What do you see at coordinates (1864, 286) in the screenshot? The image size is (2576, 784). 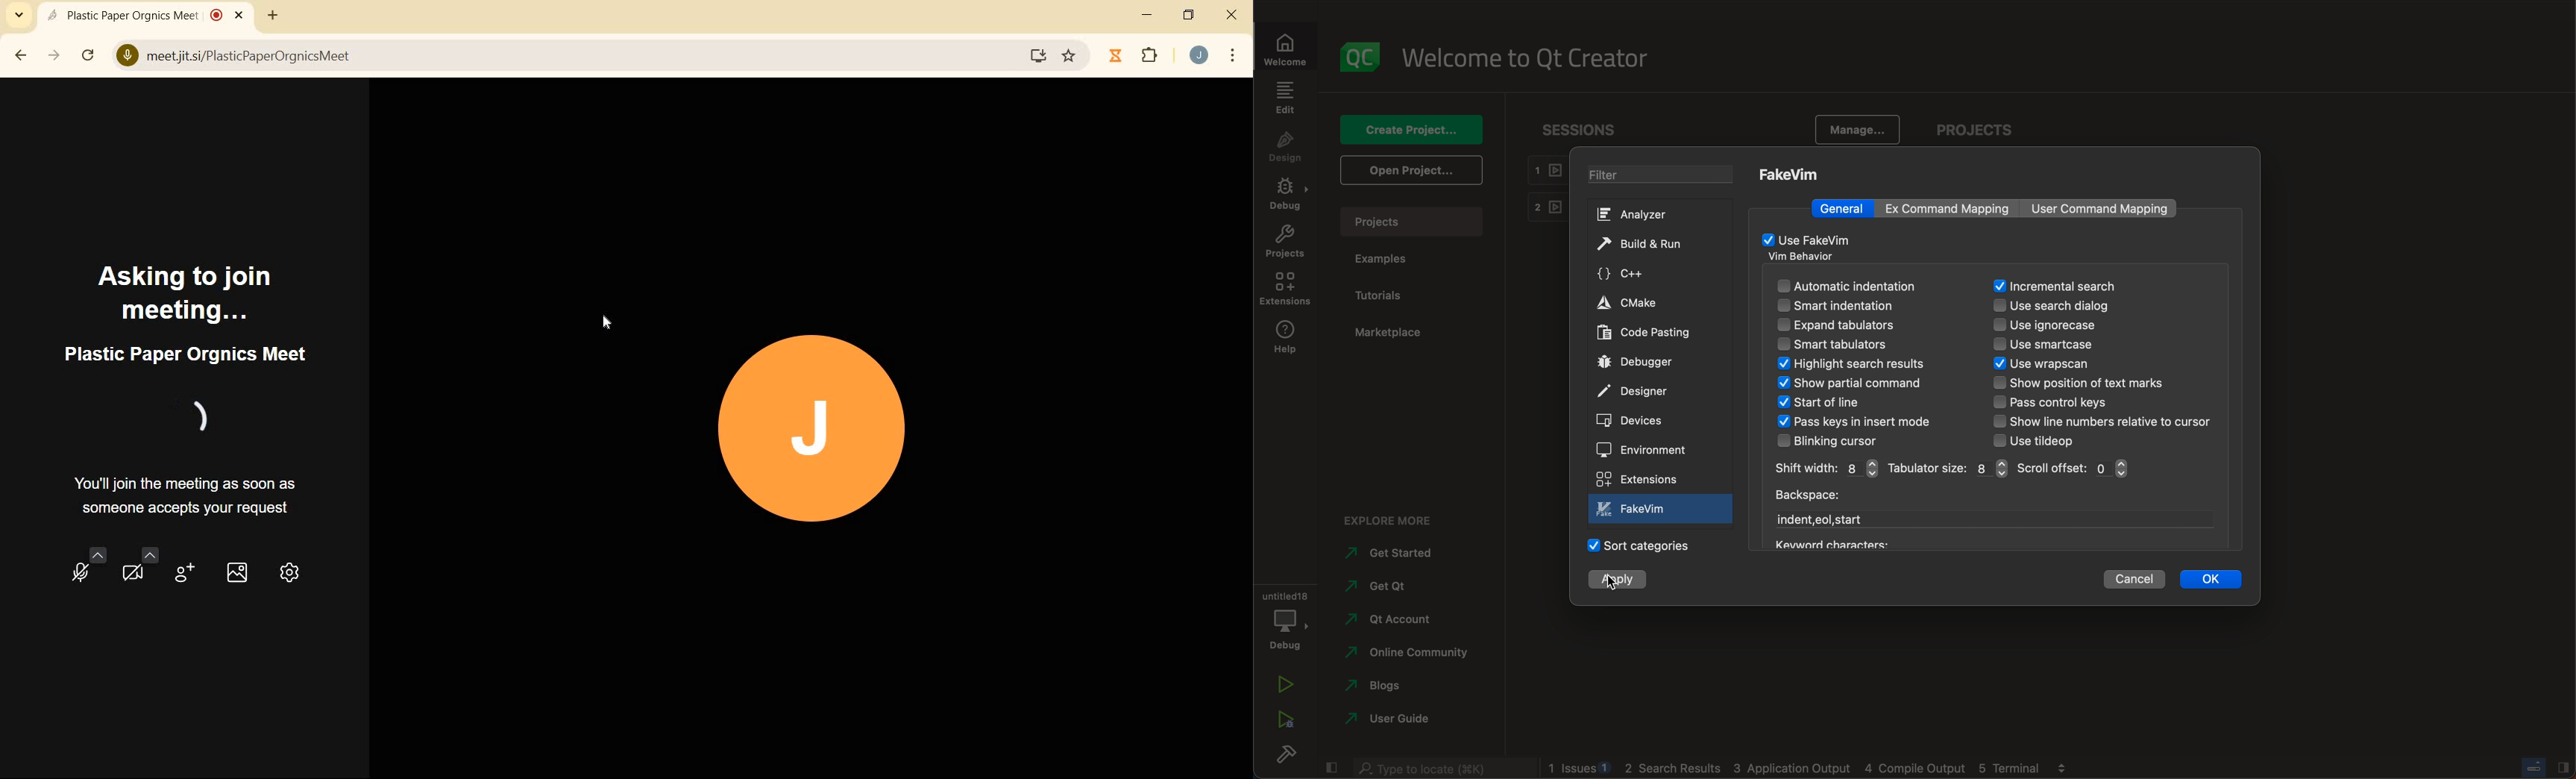 I see `automatic indentation` at bounding box center [1864, 286].